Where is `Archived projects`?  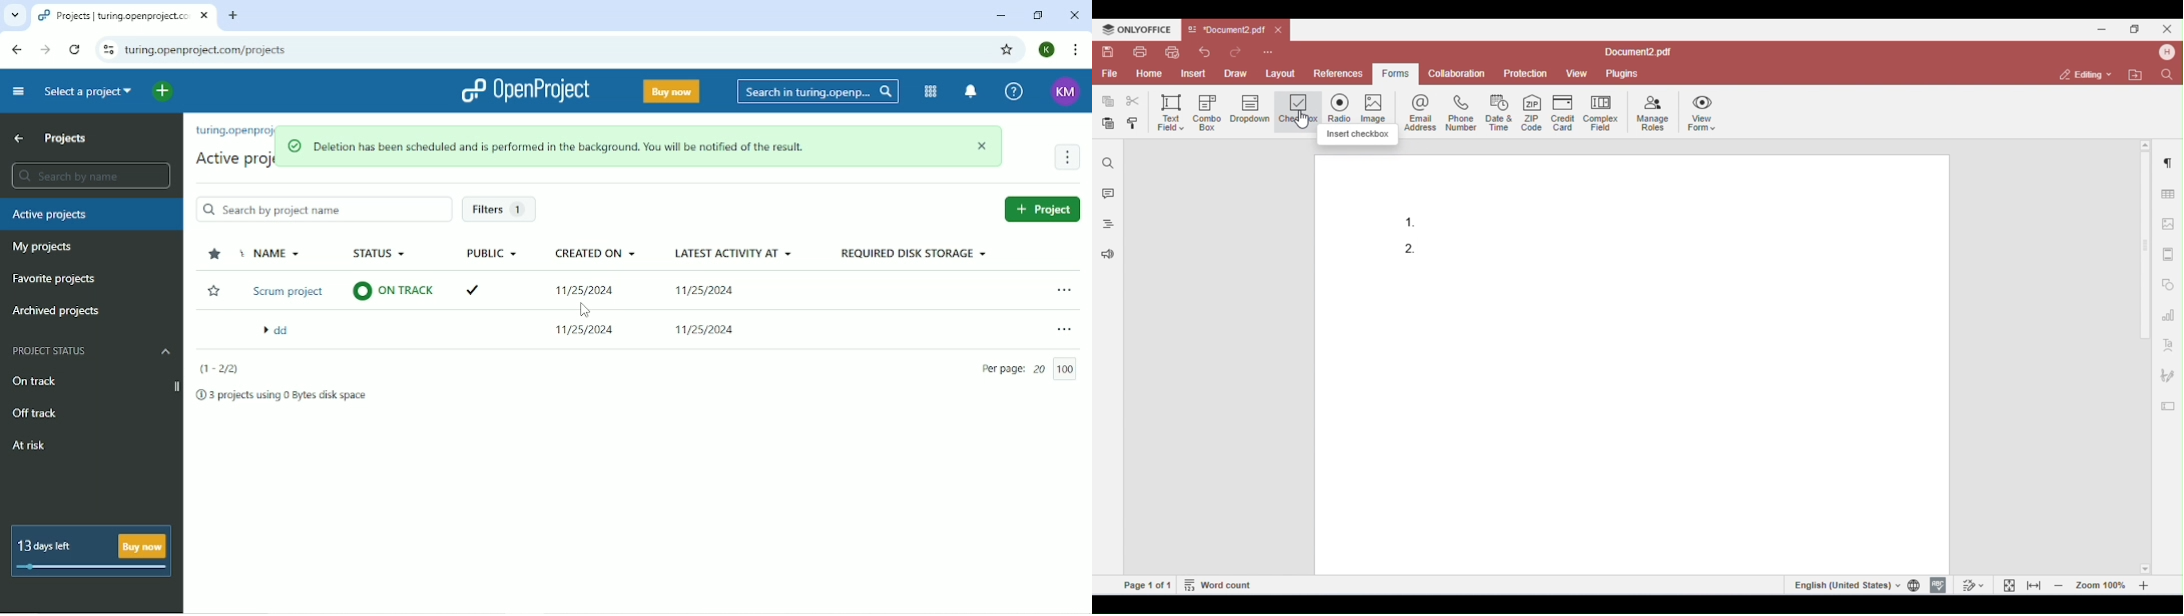
Archived projects is located at coordinates (57, 311).